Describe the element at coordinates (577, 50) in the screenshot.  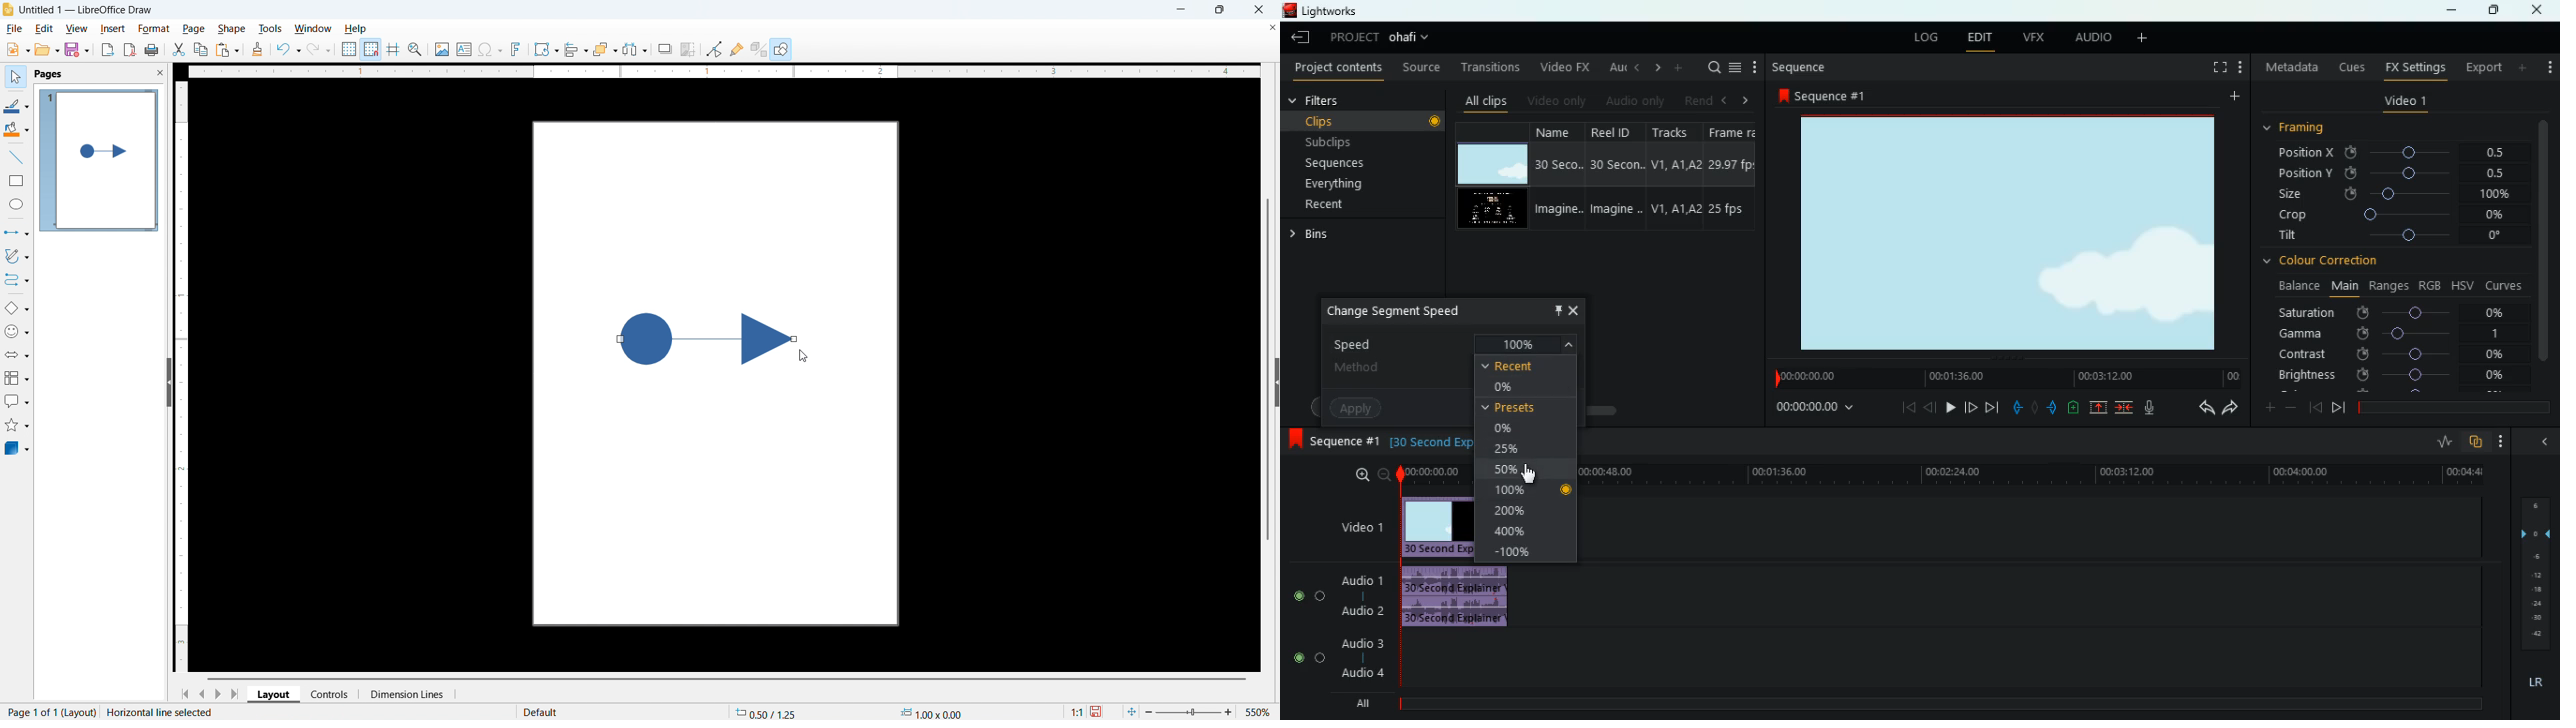
I see `align ` at that location.